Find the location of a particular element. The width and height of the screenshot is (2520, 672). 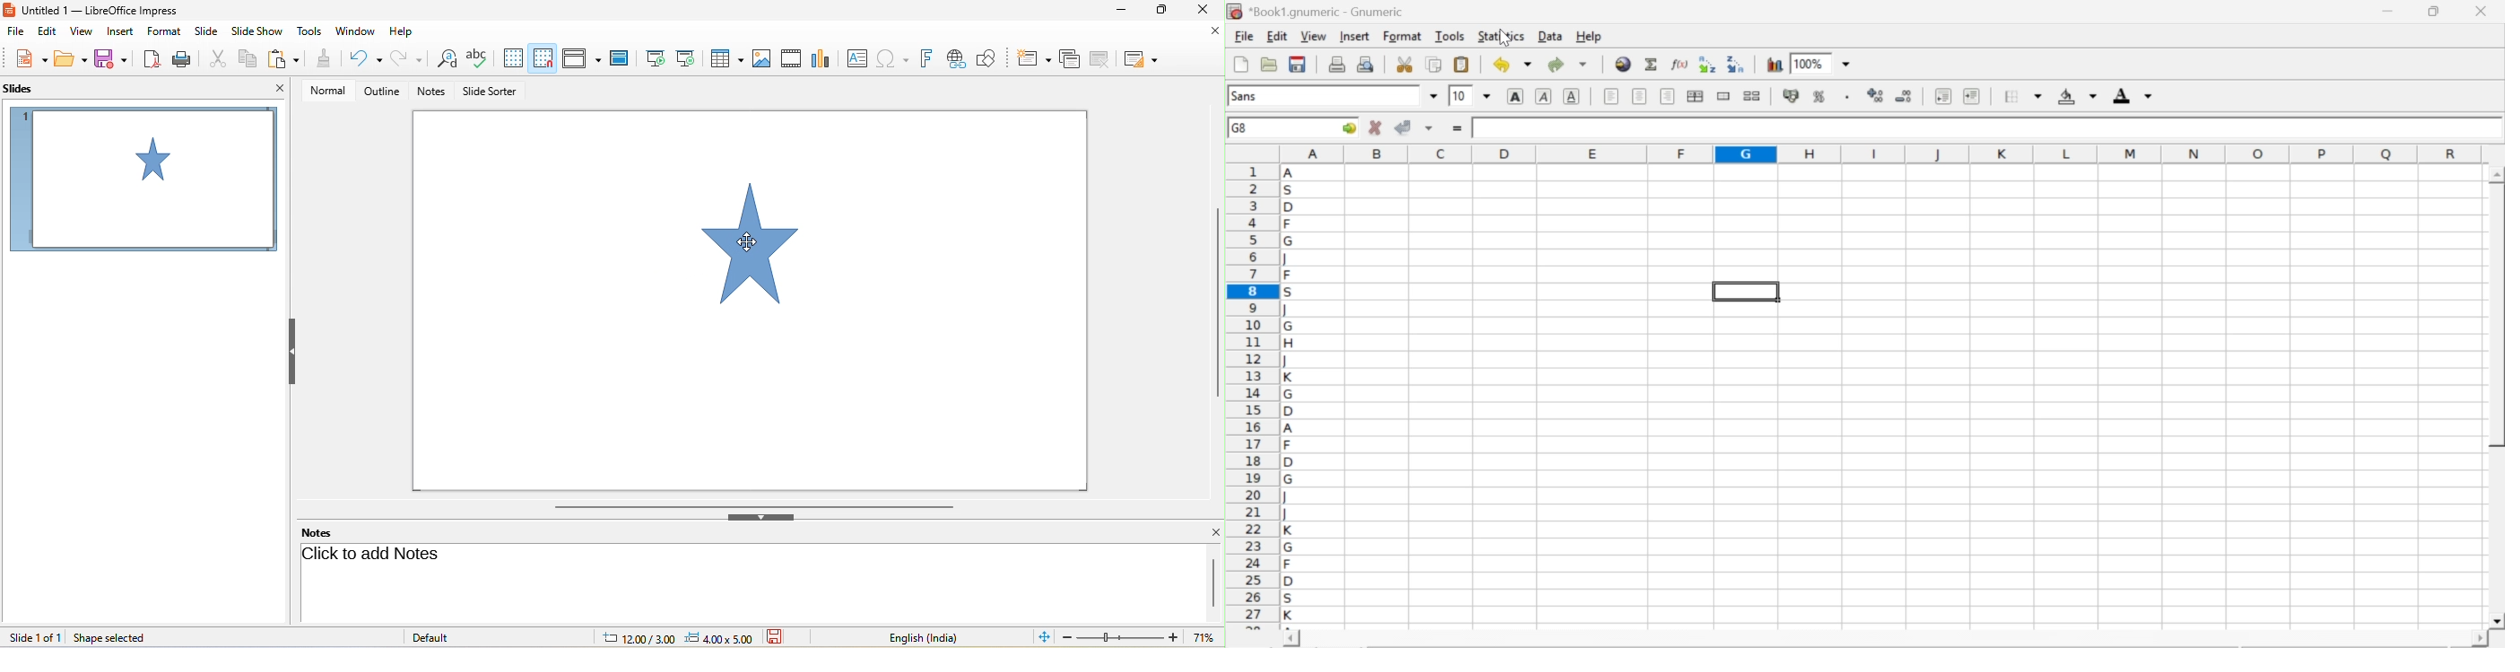

scroll bar is located at coordinates (2497, 398).